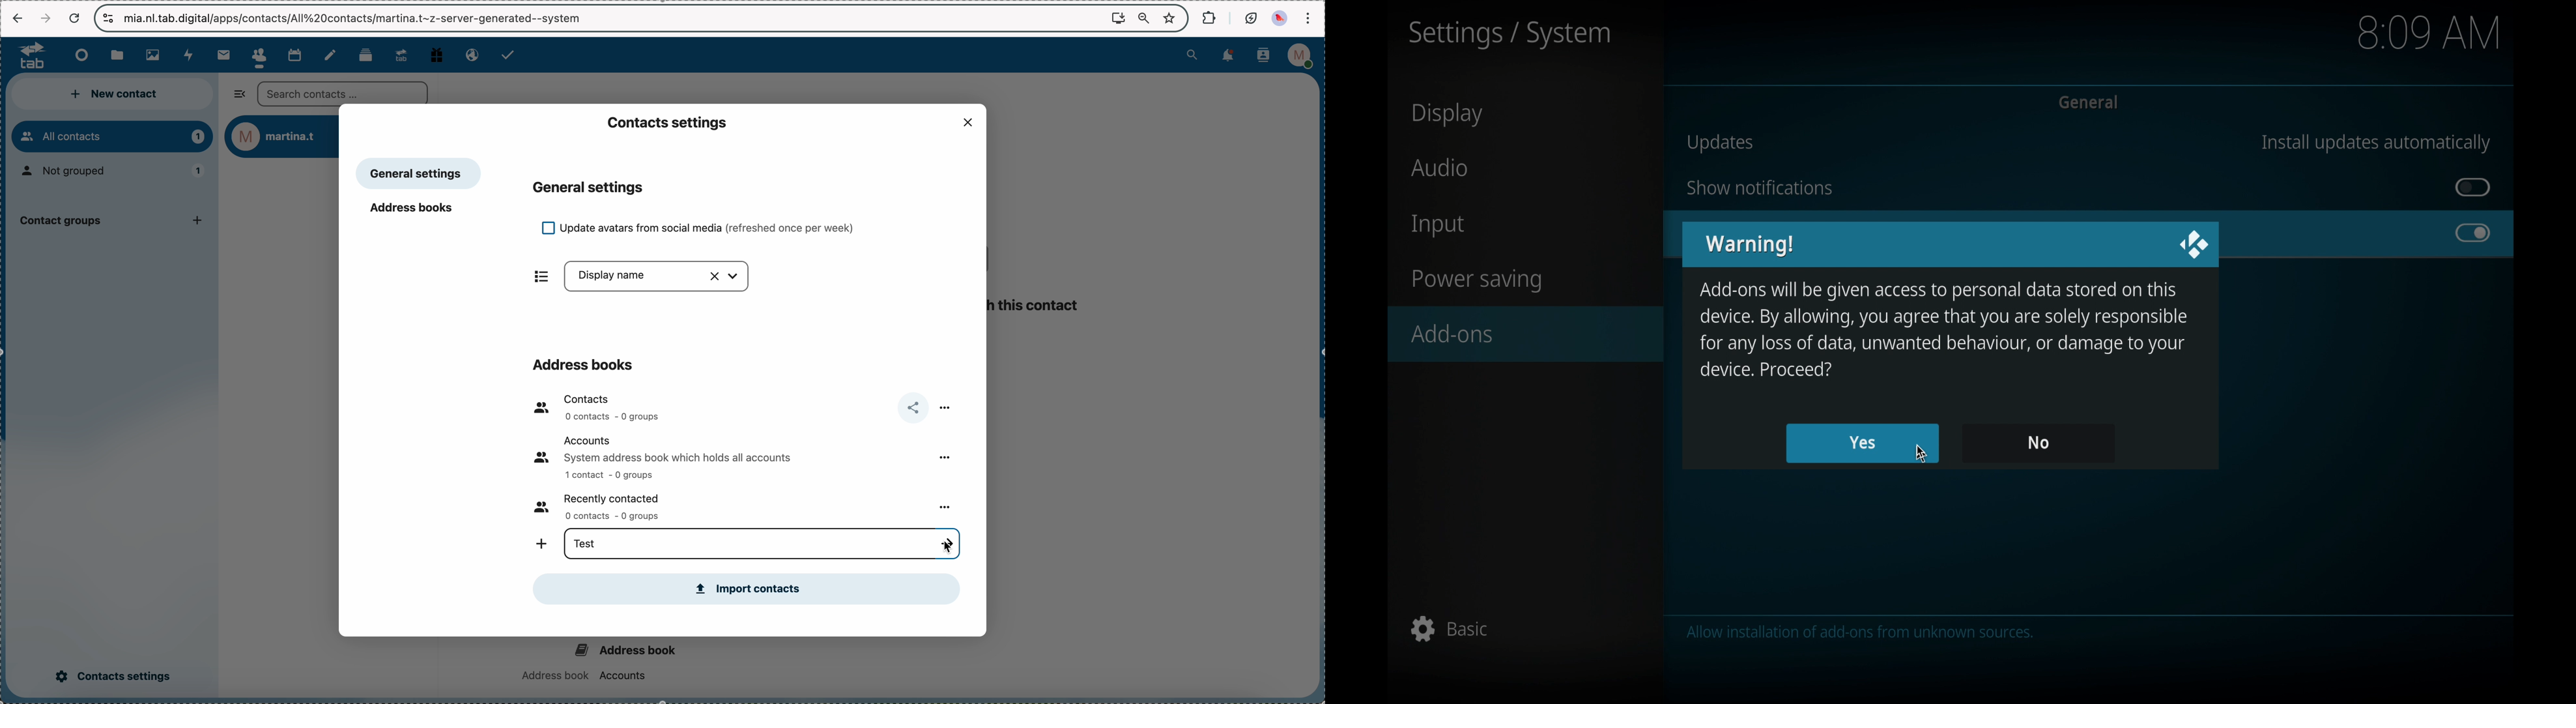  Describe the element at coordinates (1759, 188) in the screenshot. I see `show notifications` at that location.